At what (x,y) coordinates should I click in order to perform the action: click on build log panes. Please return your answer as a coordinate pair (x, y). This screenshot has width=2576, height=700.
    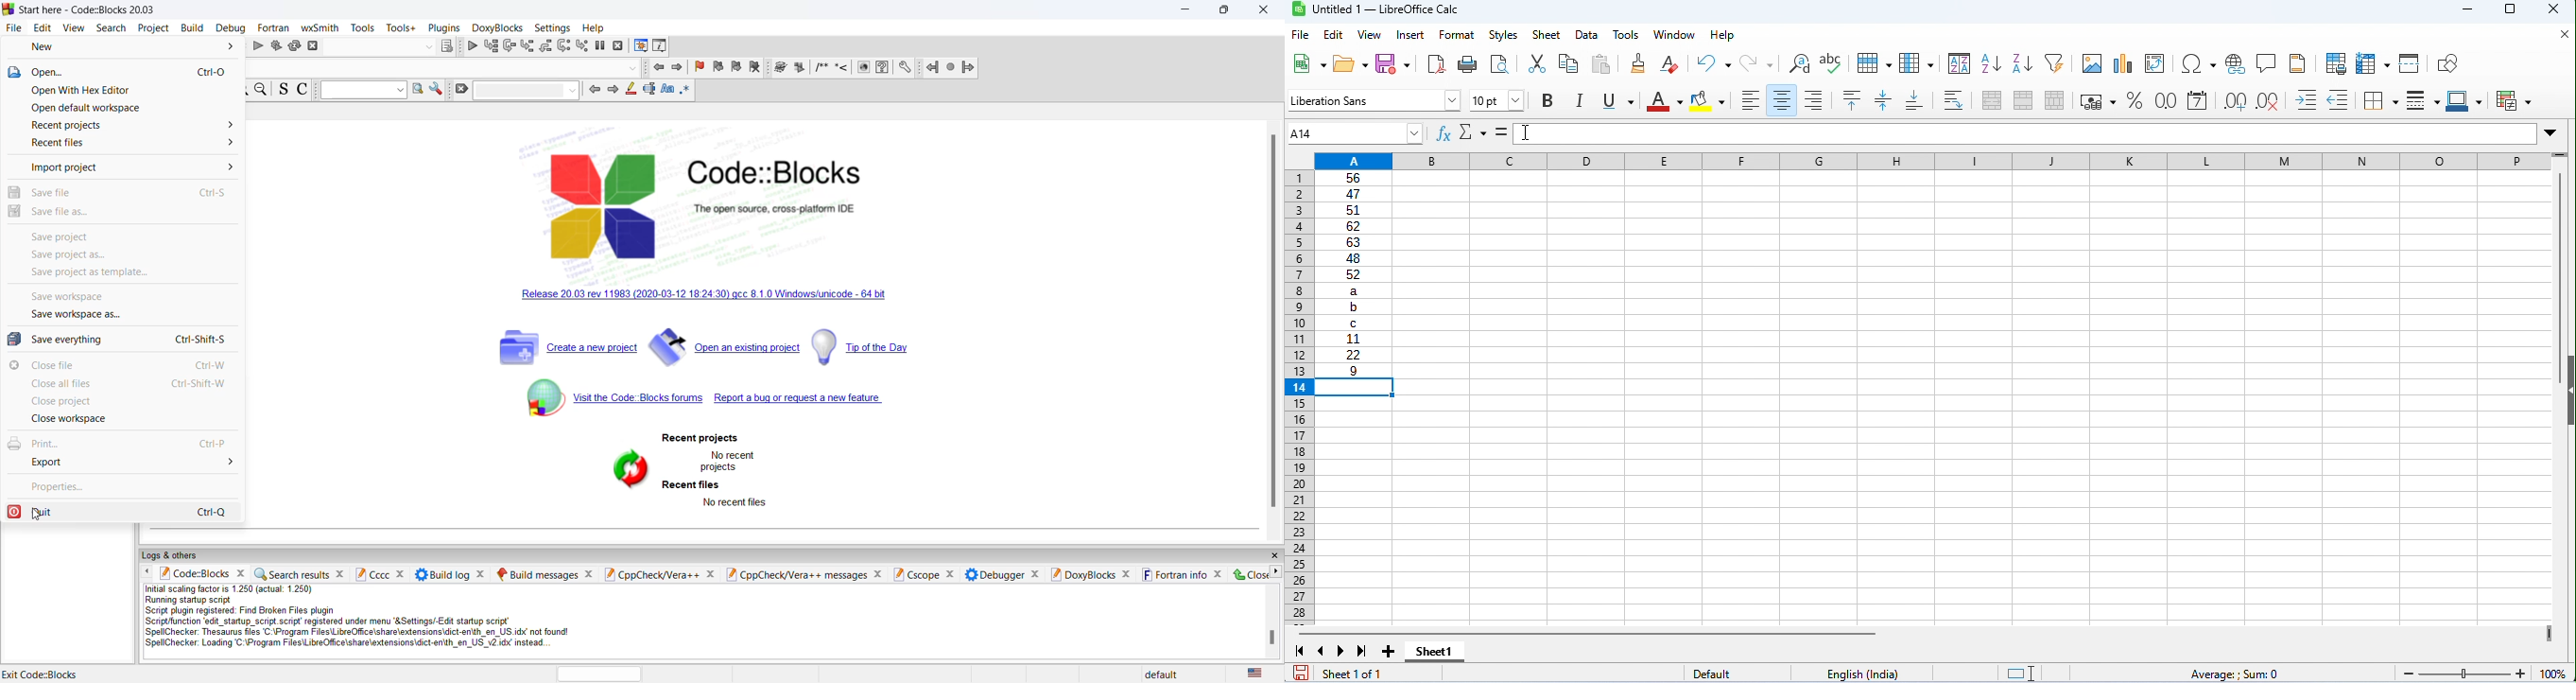
    Looking at the image, I should click on (441, 575).